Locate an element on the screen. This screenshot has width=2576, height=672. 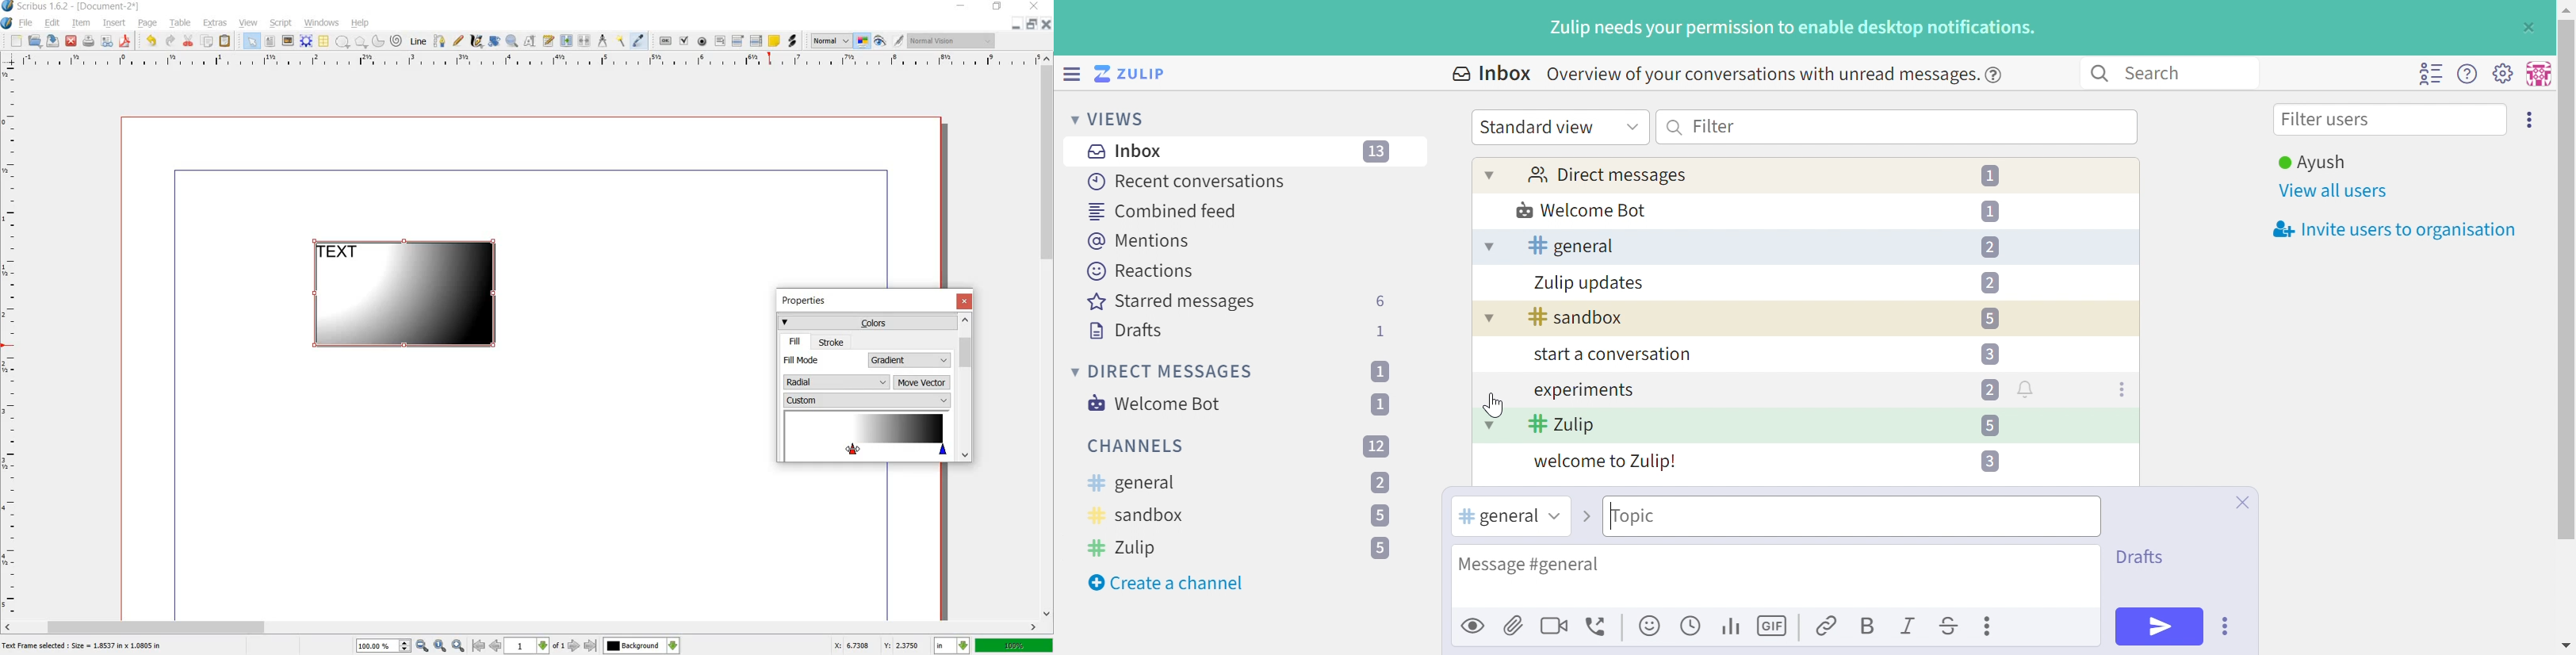
freehand line is located at coordinates (458, 40).